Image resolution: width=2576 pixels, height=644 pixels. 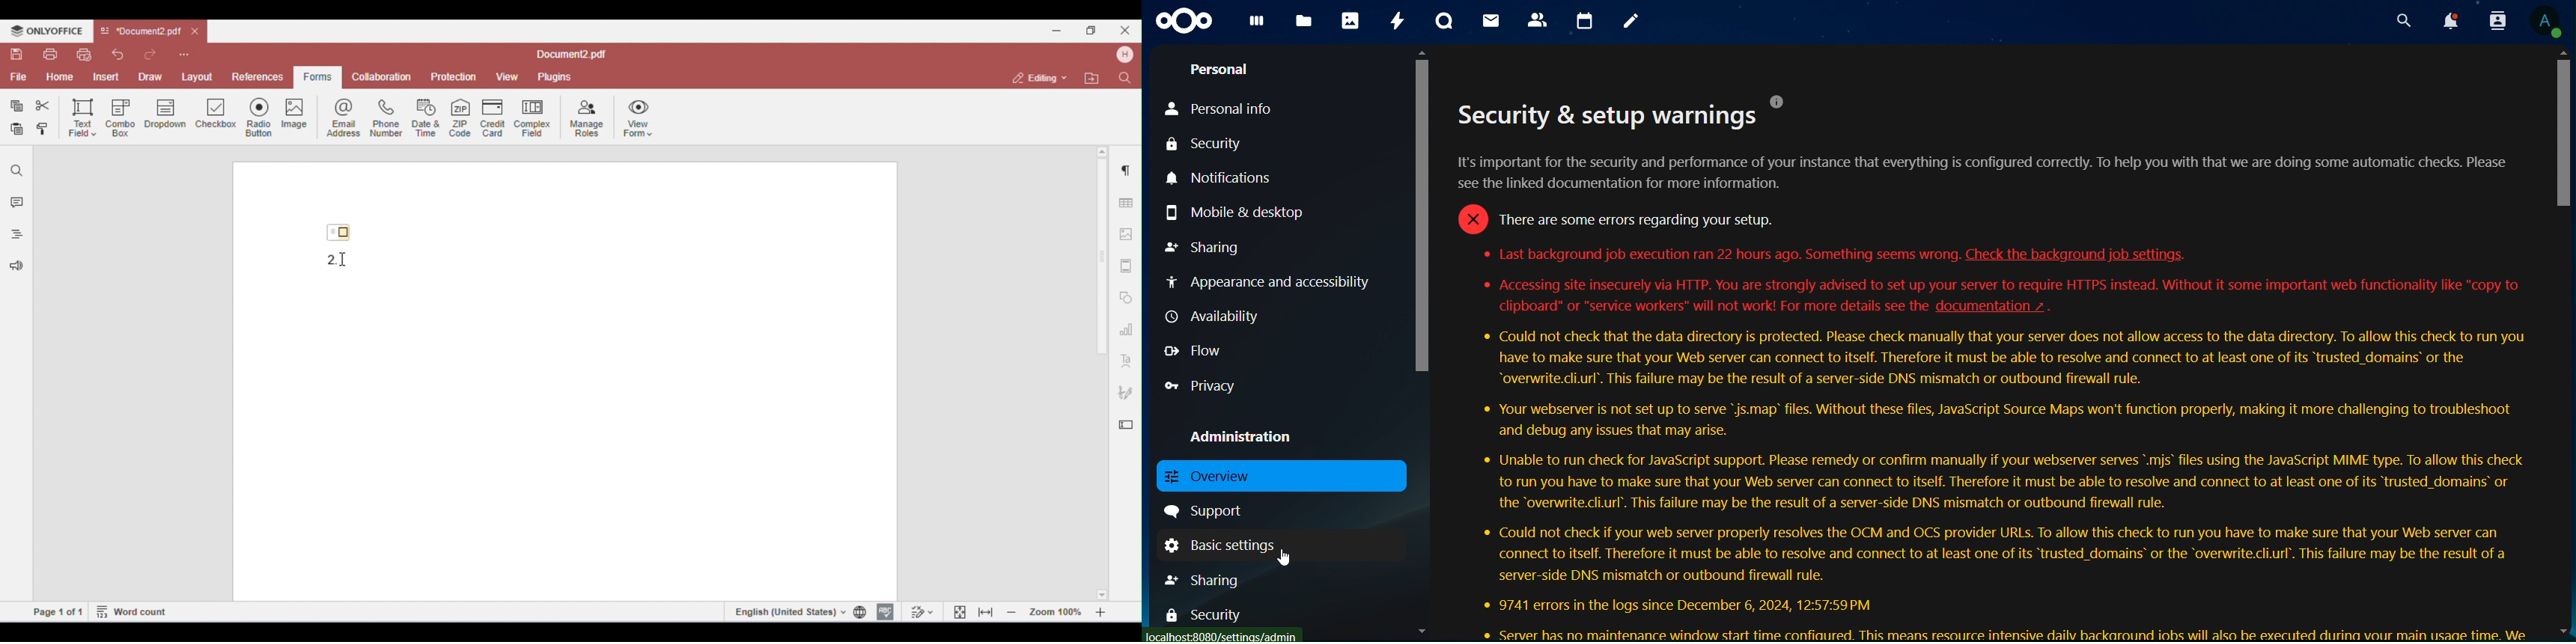 I want to click on personal, so click(x=1220, y=72).